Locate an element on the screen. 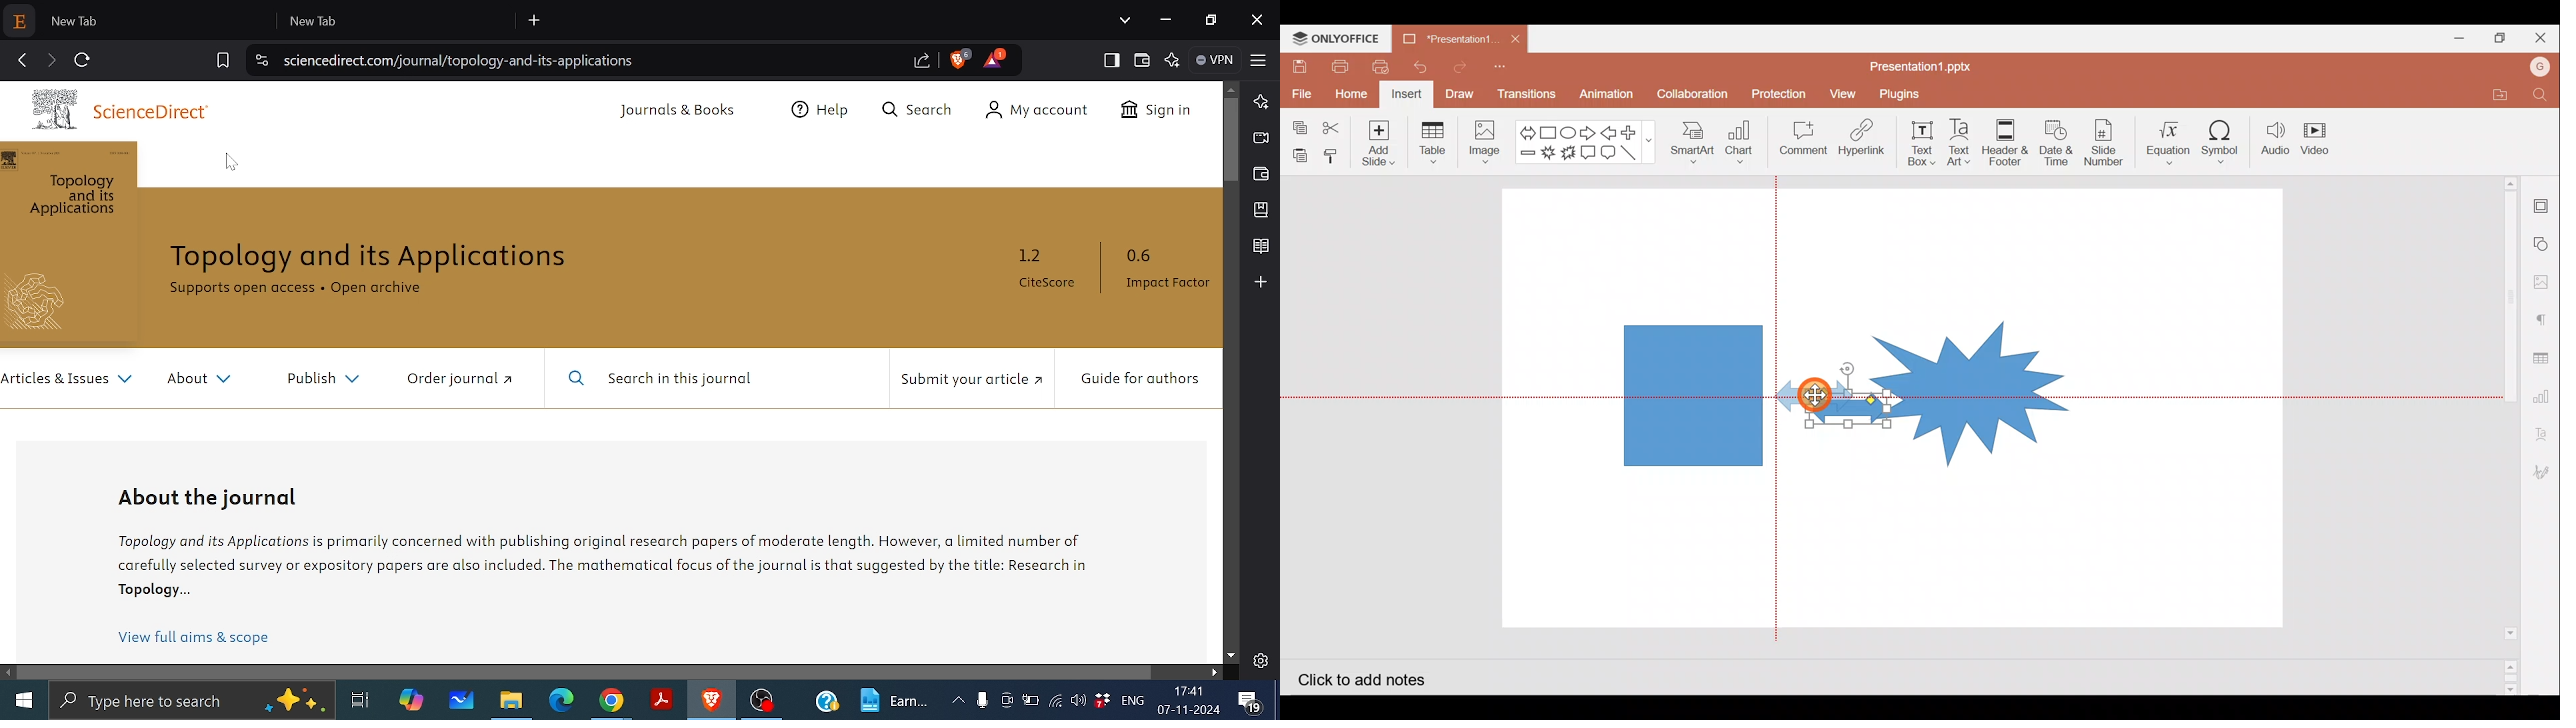 The height and width of the screenshot is (728, 2576). Symbol is located at coordinates (2225, 141).